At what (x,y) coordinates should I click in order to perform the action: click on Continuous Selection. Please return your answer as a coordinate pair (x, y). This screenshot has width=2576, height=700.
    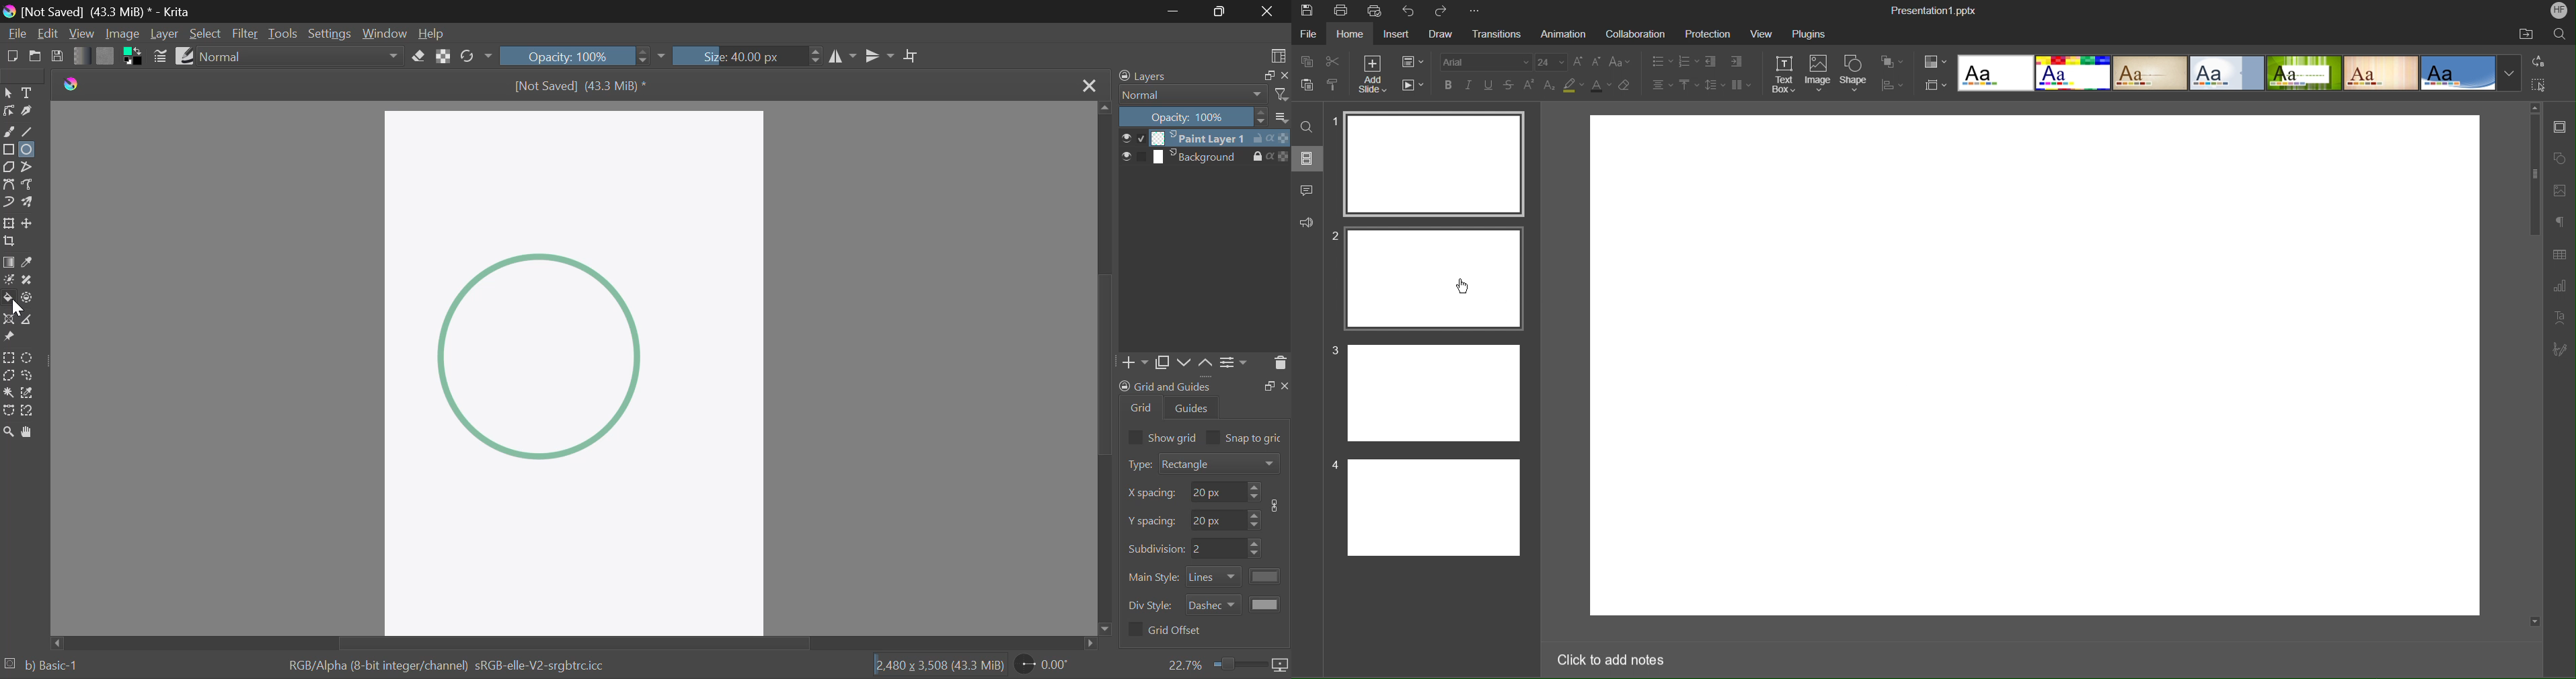
    Looking at the image, I should click on (8, 395).